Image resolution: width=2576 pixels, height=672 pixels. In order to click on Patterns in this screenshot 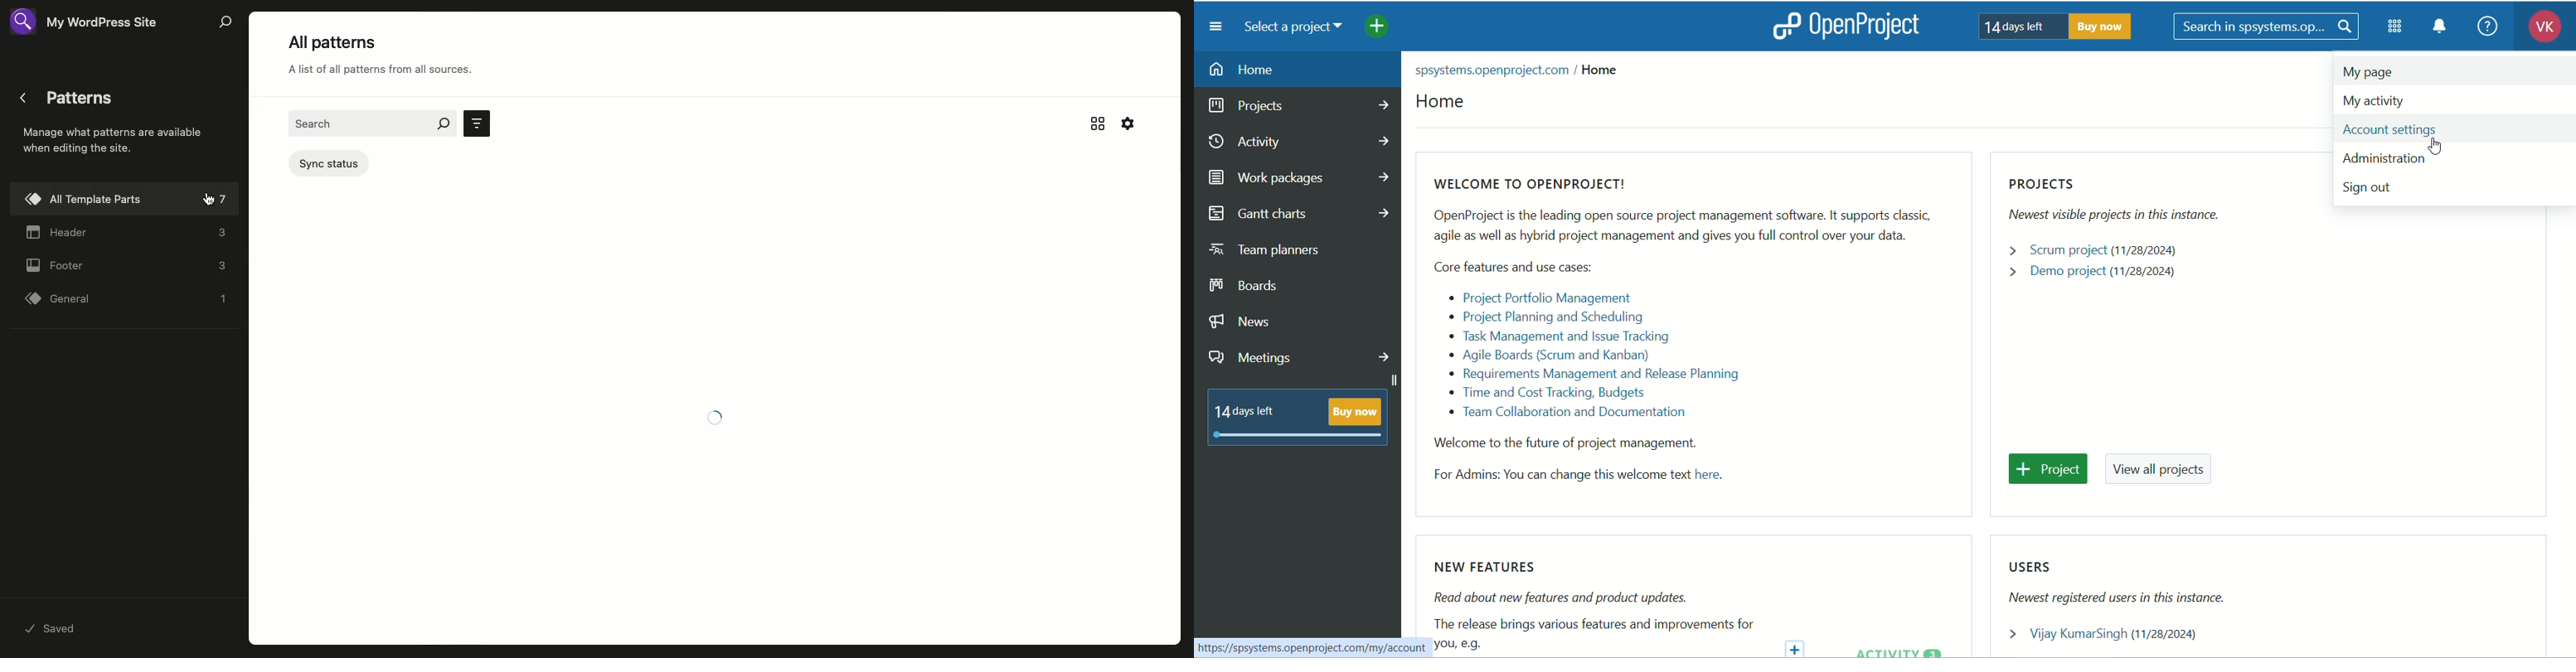, I will do `click(87, 100)`.